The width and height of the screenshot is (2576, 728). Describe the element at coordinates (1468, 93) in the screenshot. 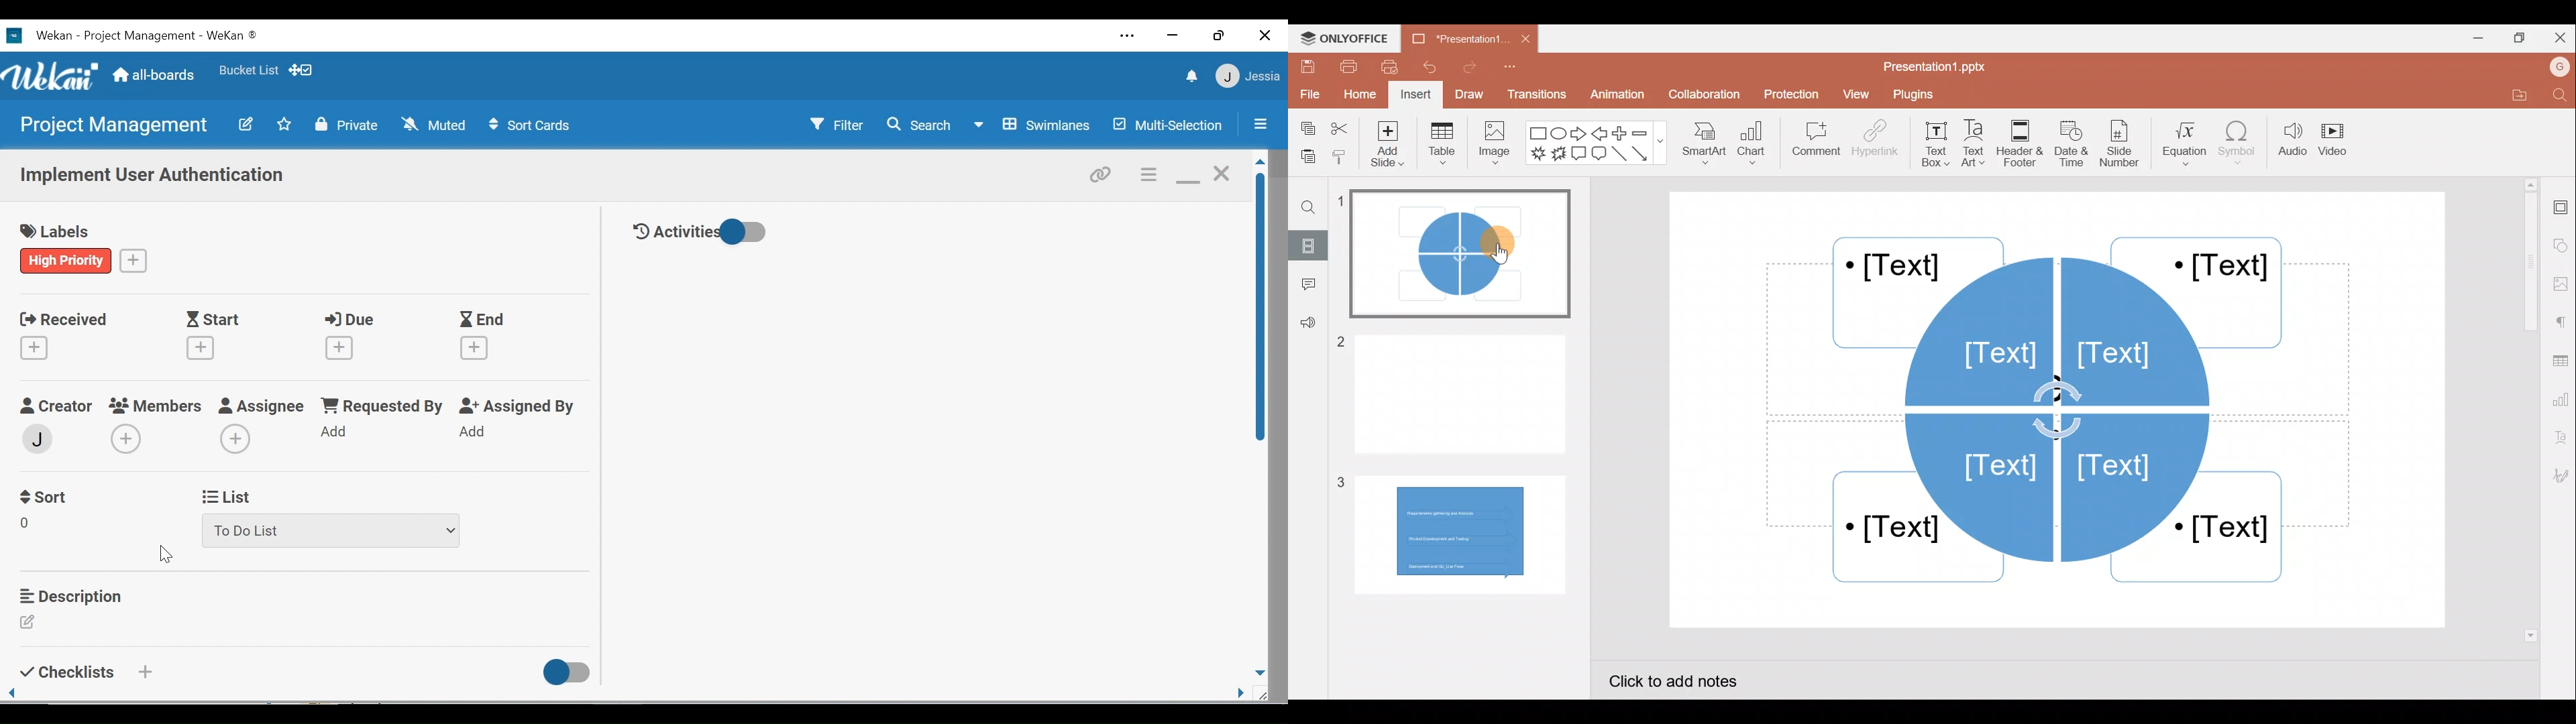

I see `Draw` at that location.